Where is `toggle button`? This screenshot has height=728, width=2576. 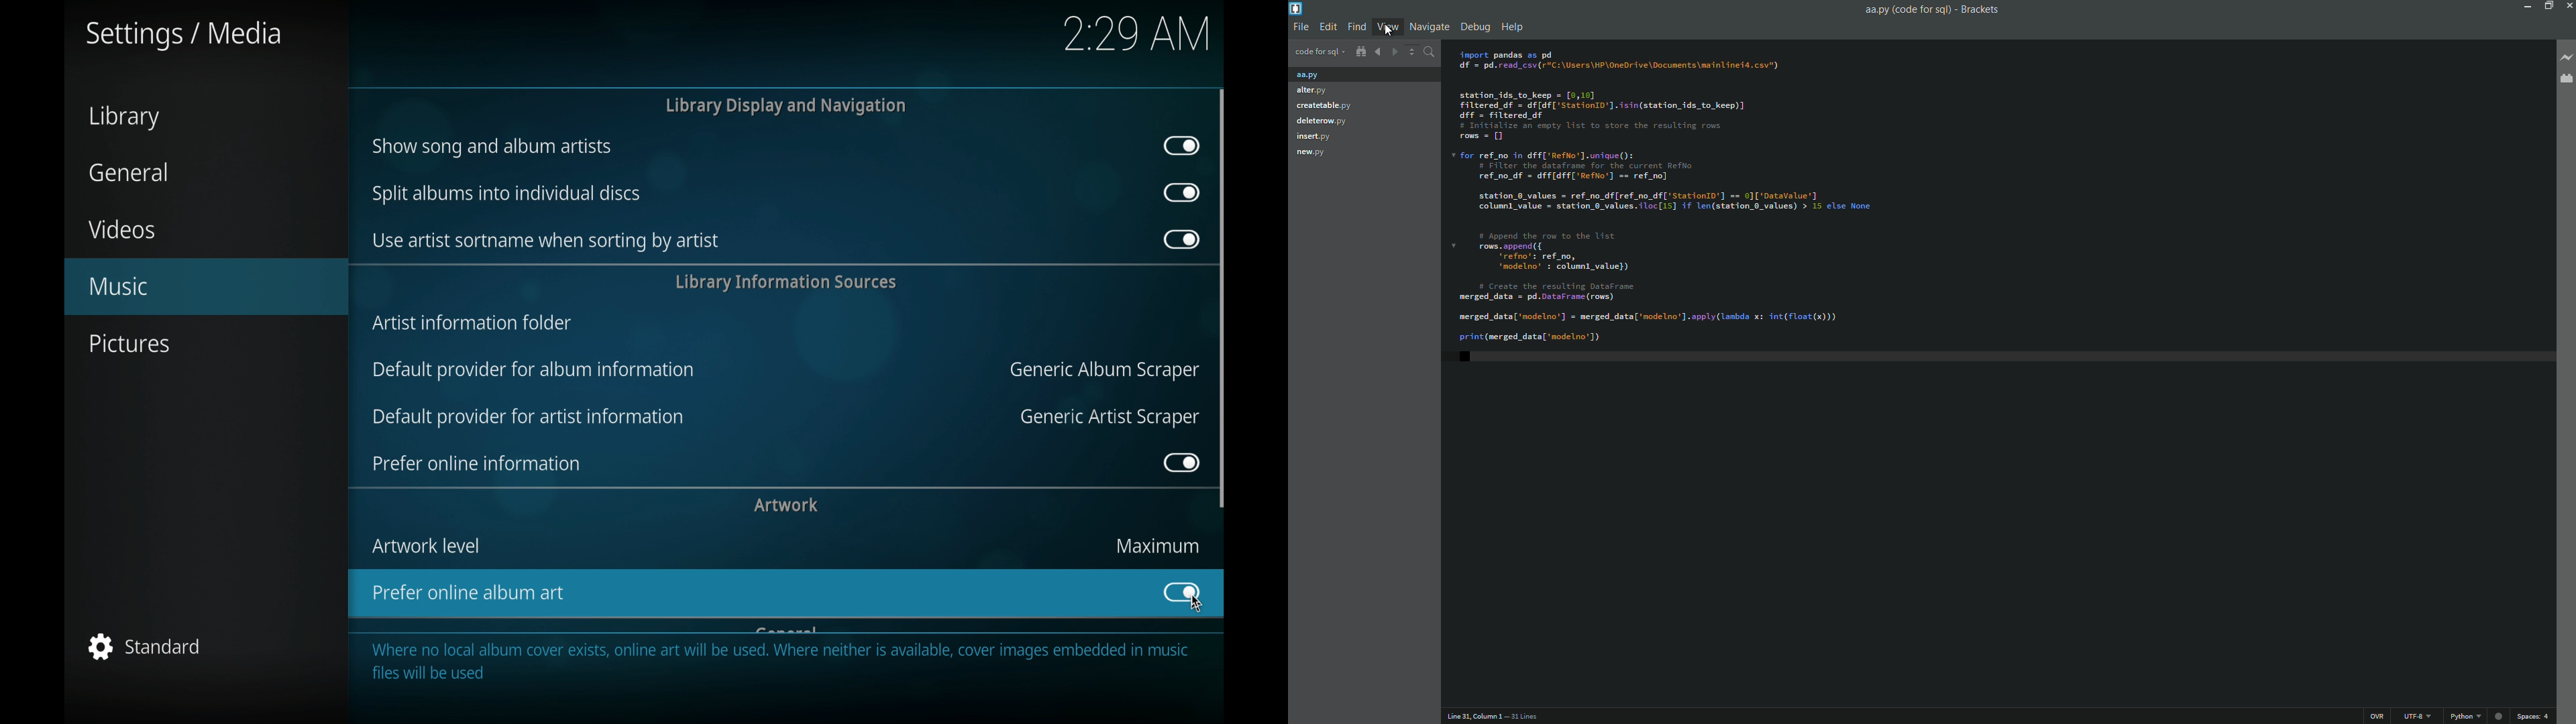
toggle button is located at coordinates (1181, 239).